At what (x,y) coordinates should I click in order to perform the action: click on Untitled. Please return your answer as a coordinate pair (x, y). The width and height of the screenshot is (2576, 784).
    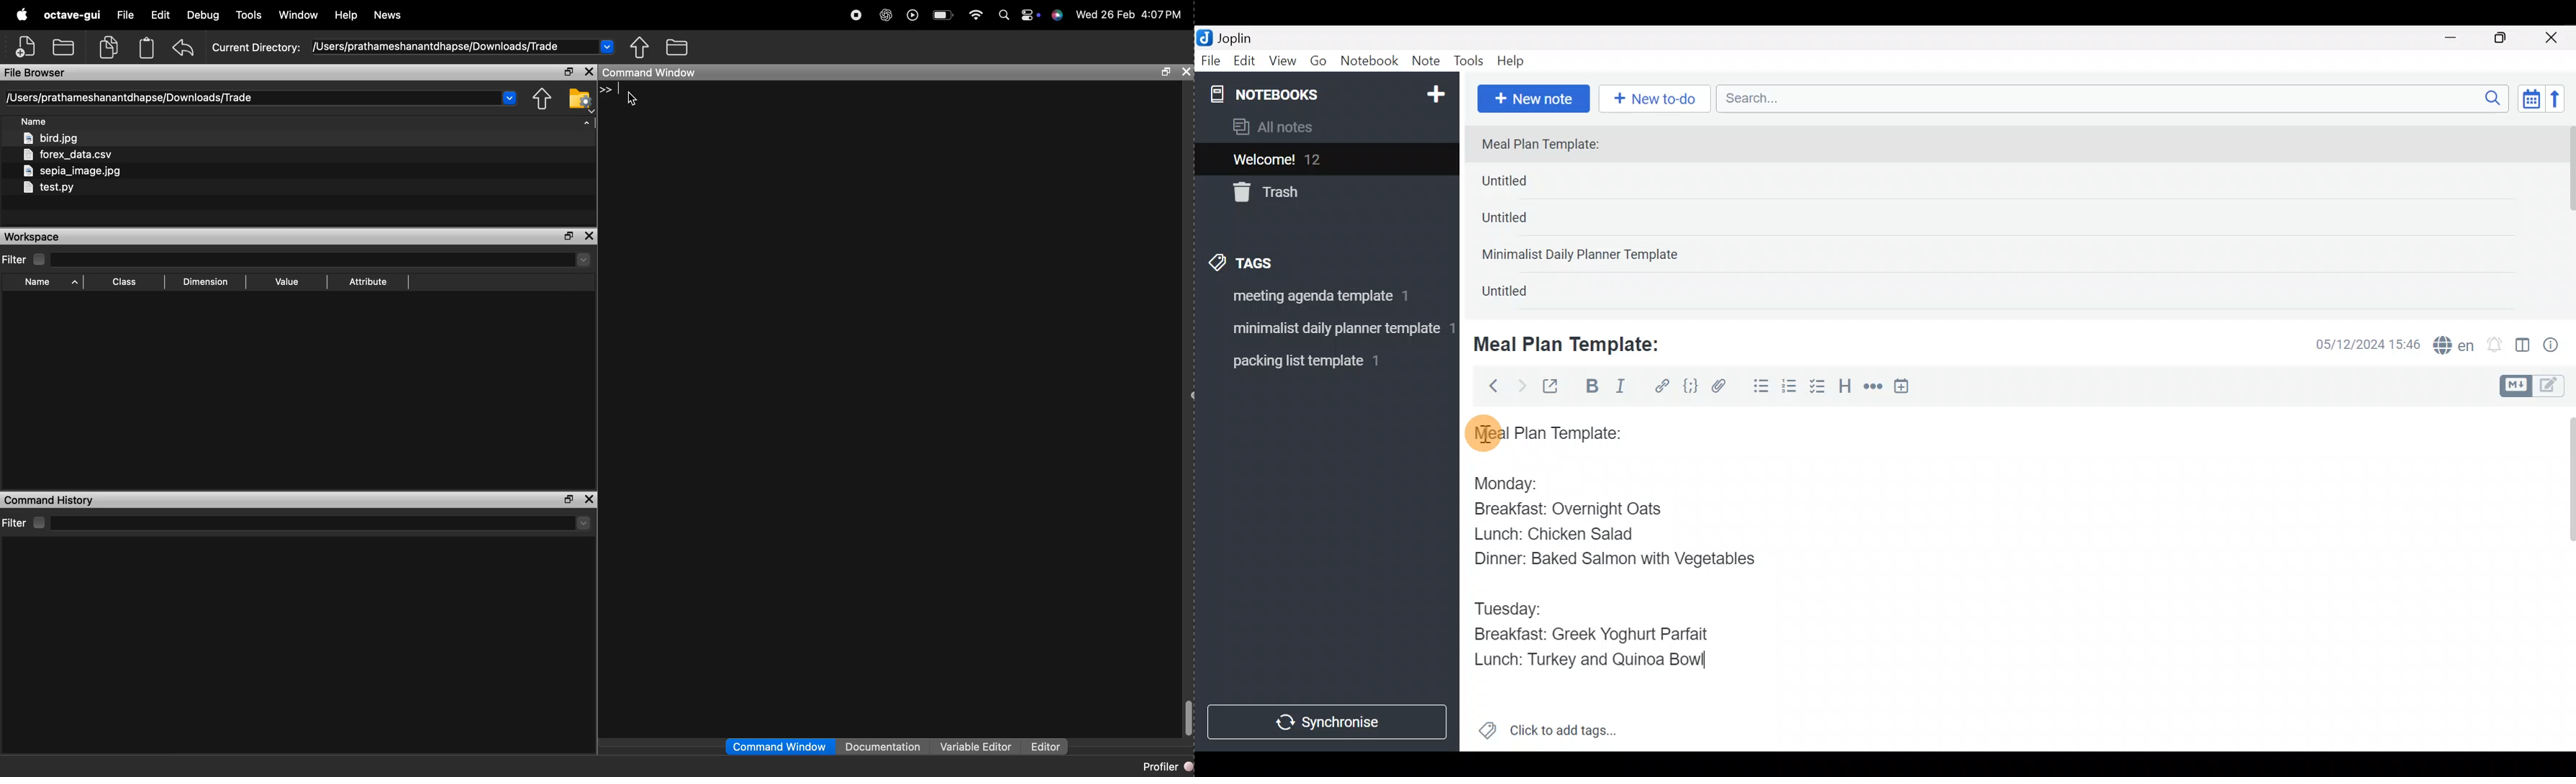
    Looking at the image, I should click on (1521, 294).